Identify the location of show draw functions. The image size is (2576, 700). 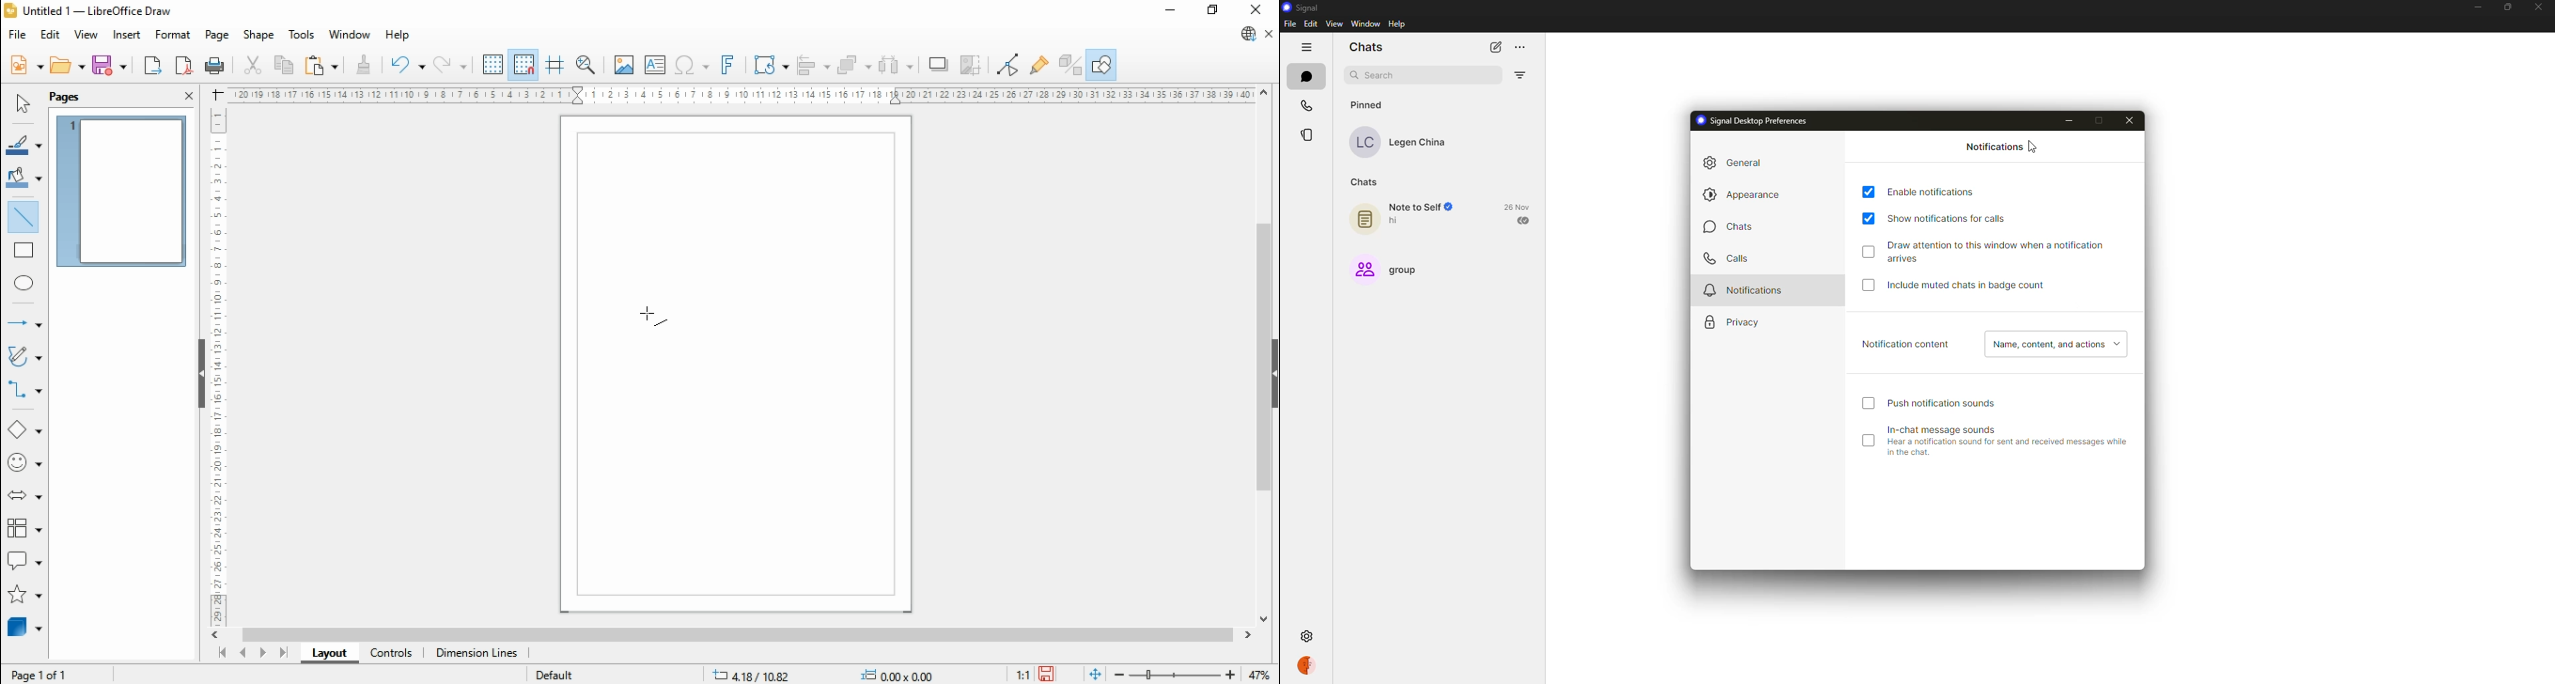
(1103, 64).